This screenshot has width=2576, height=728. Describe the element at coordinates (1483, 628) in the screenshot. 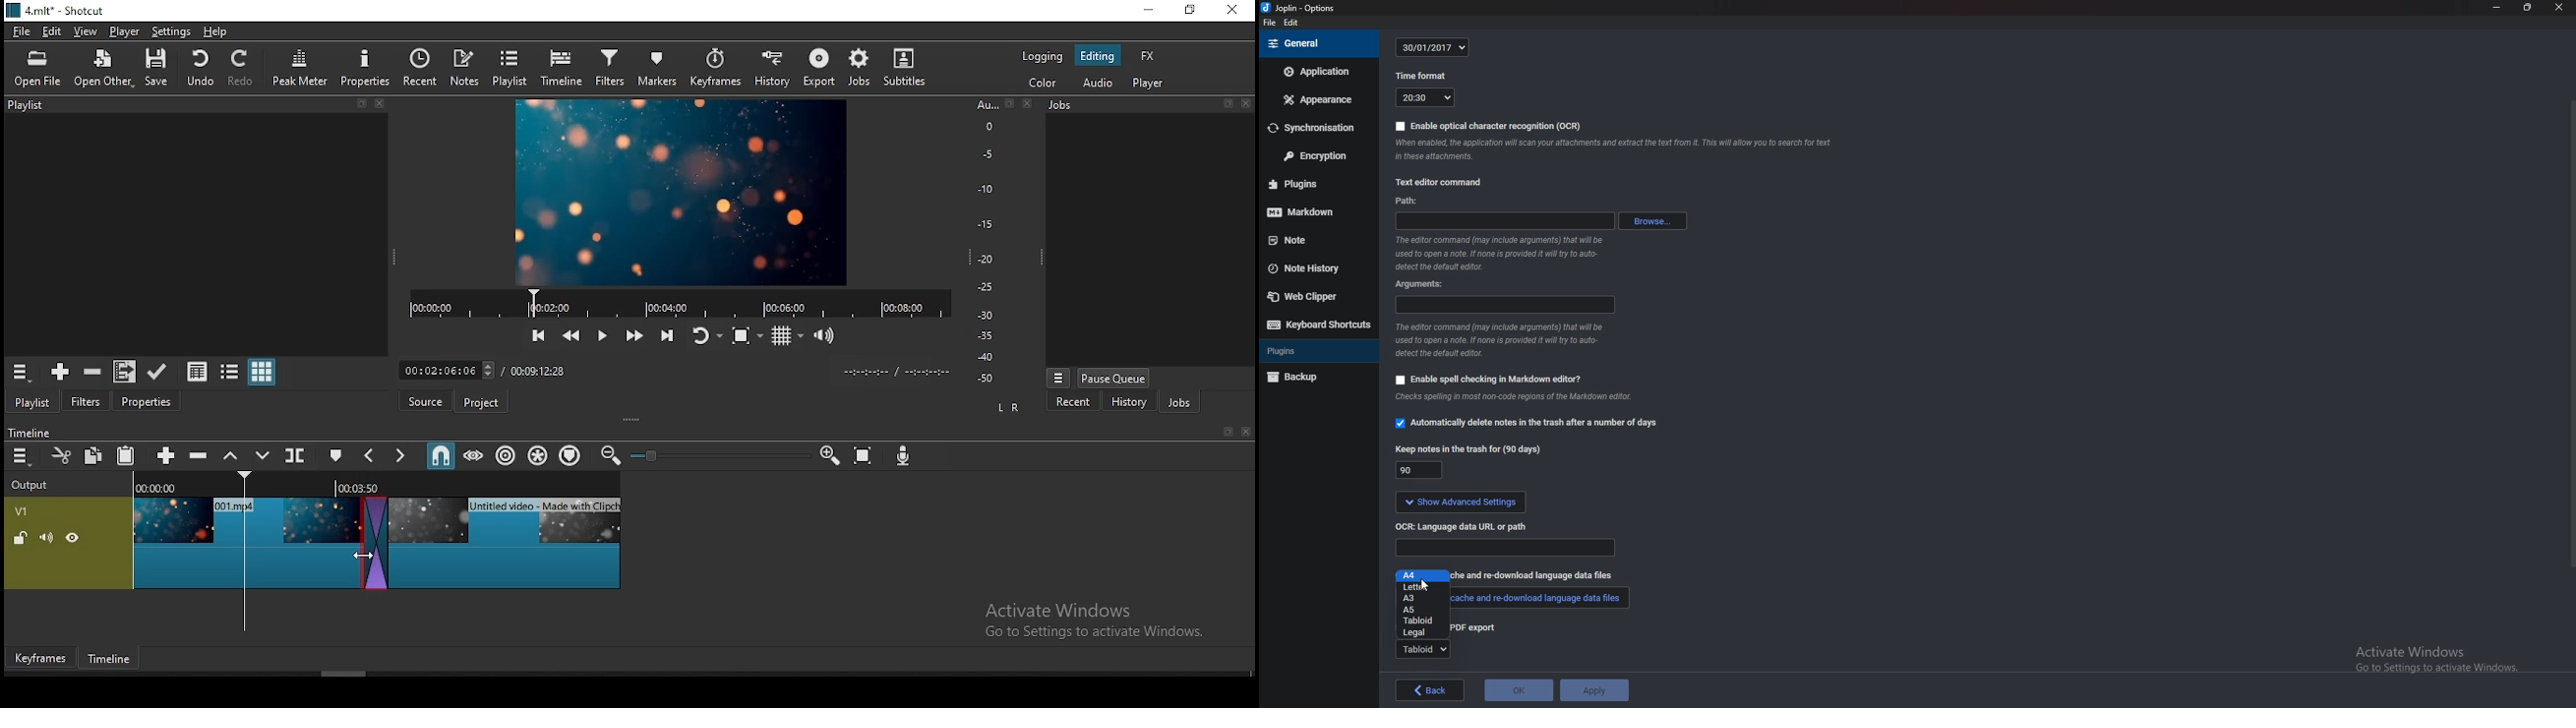

I see `pdf export` at that location.